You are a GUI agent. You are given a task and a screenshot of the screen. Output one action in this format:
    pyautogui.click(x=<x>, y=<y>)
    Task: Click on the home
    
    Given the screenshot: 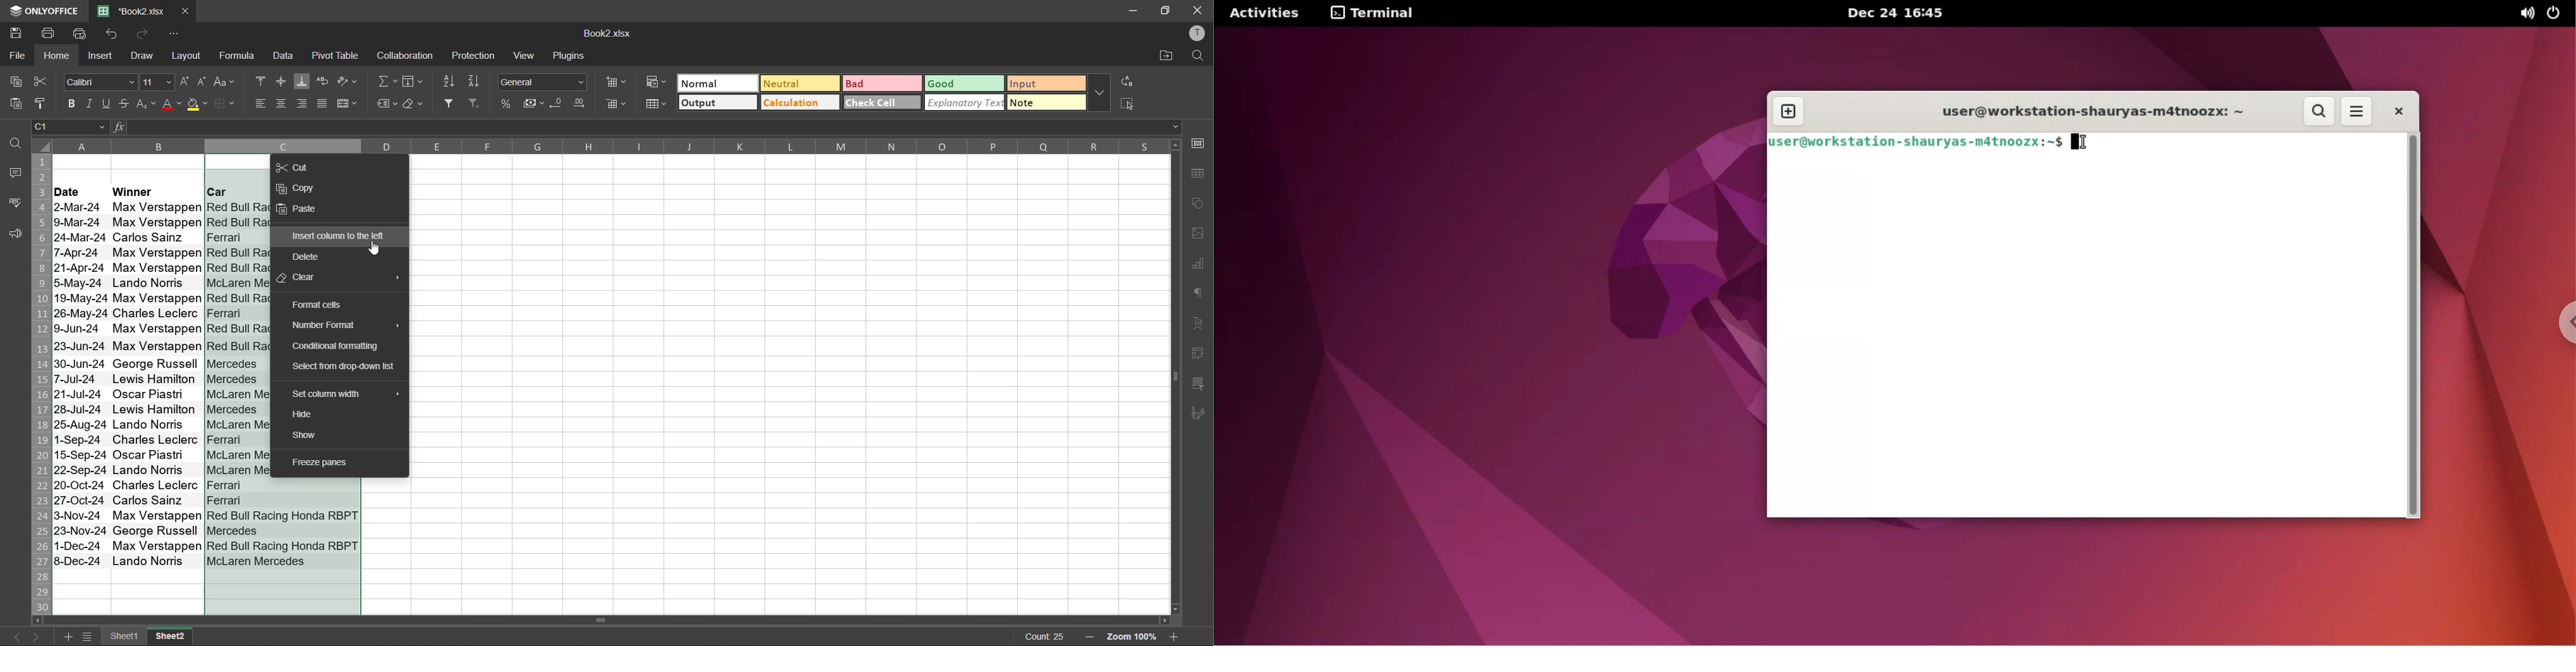 What is the action you would take?
    pyautogui.click(x=58, y=56)
    